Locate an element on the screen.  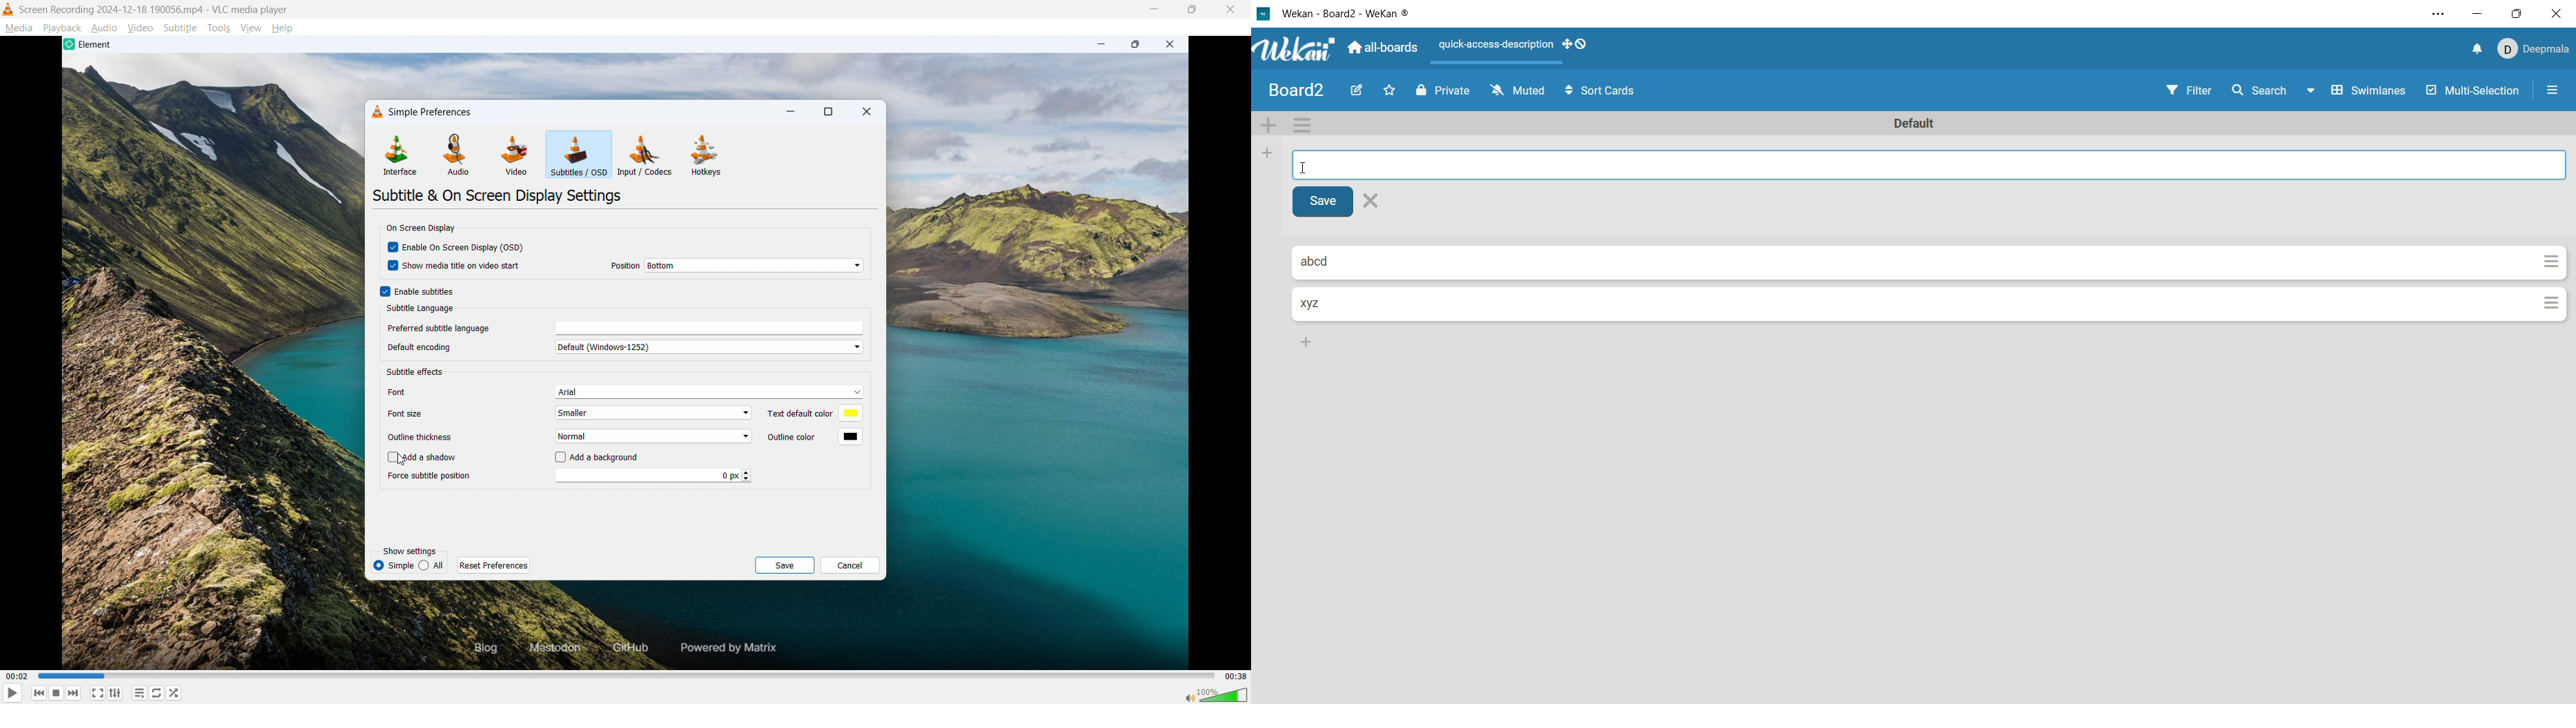
Subtitle and on screen display settings  is located at coordinates (498, 195).